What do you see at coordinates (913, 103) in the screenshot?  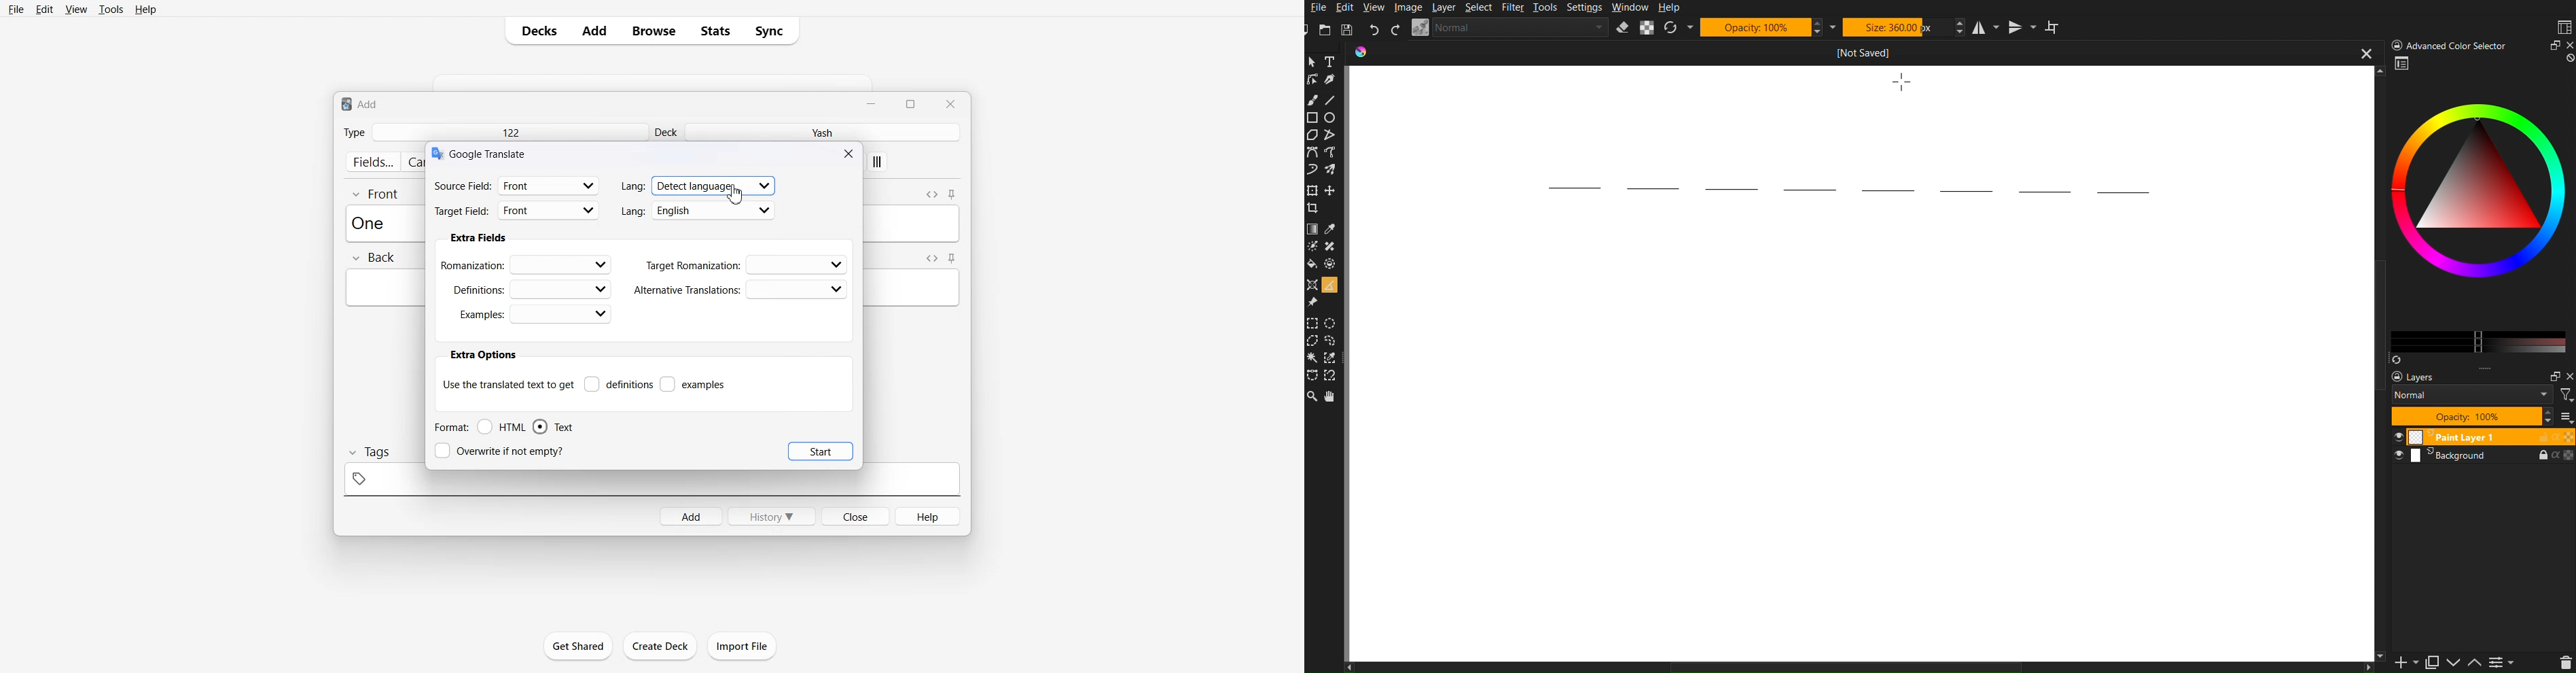 I see `Maximize` at bounding box center [913, 103].